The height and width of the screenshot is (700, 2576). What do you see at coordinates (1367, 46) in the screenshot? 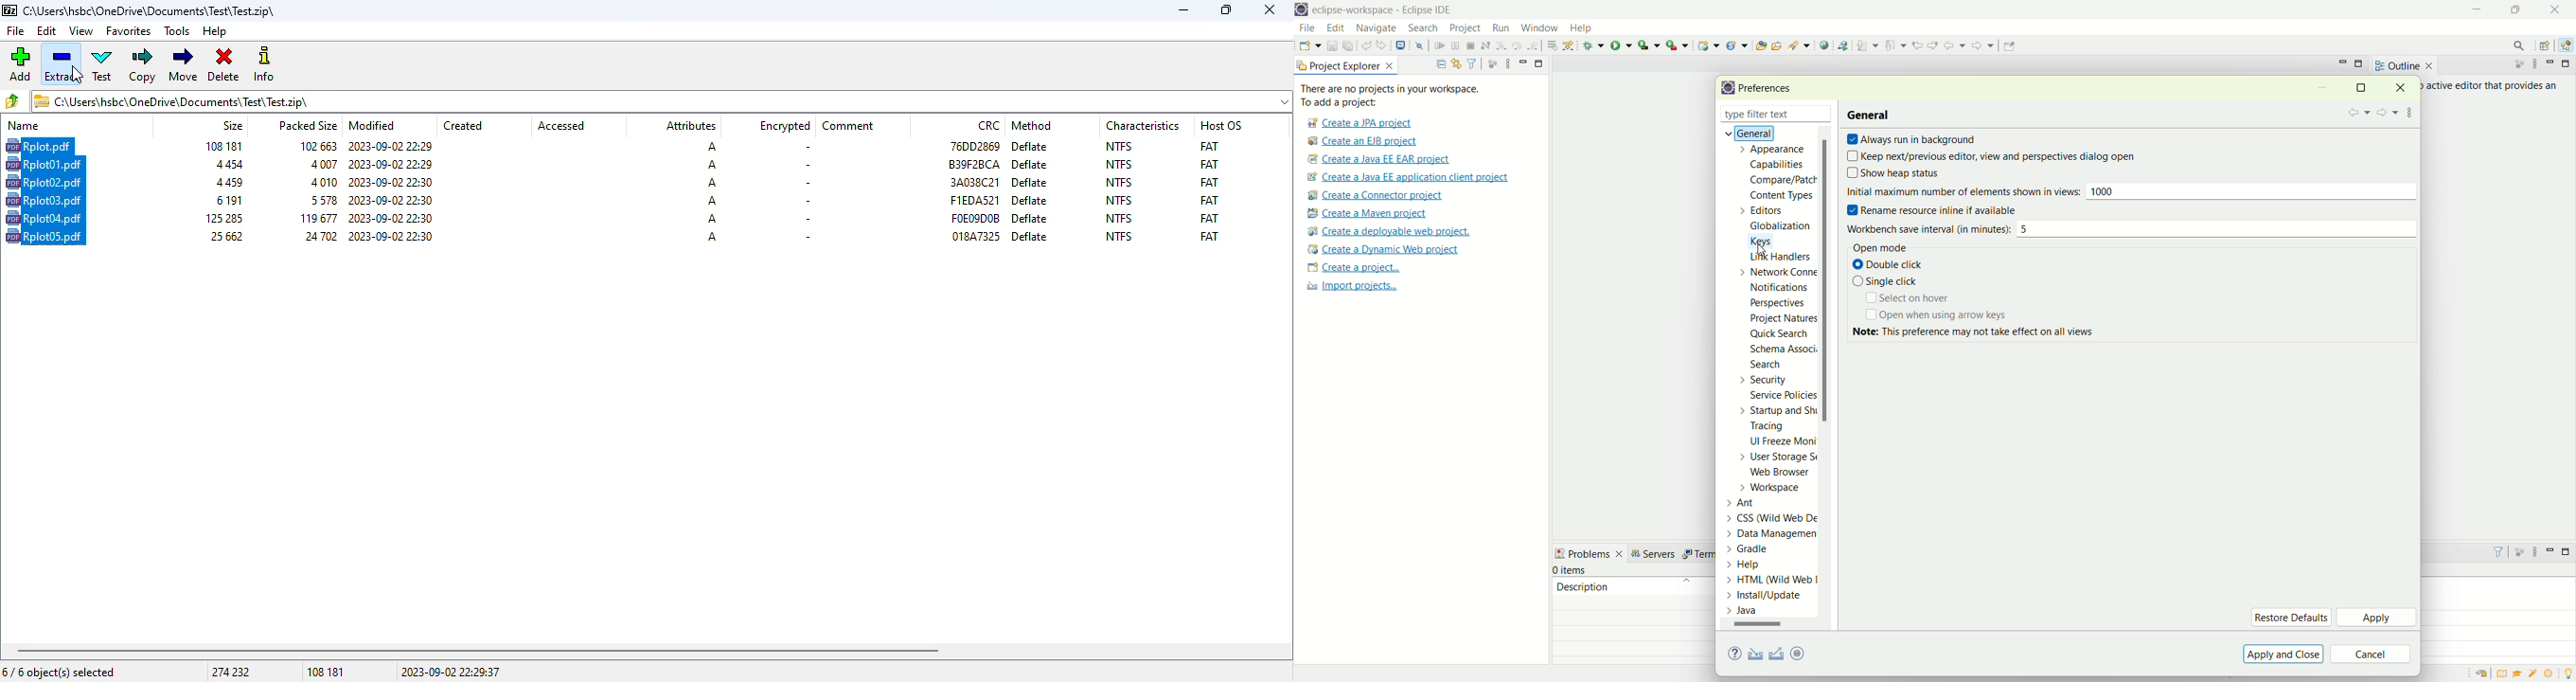
I see `undo` at bounding box center [1367, 46].